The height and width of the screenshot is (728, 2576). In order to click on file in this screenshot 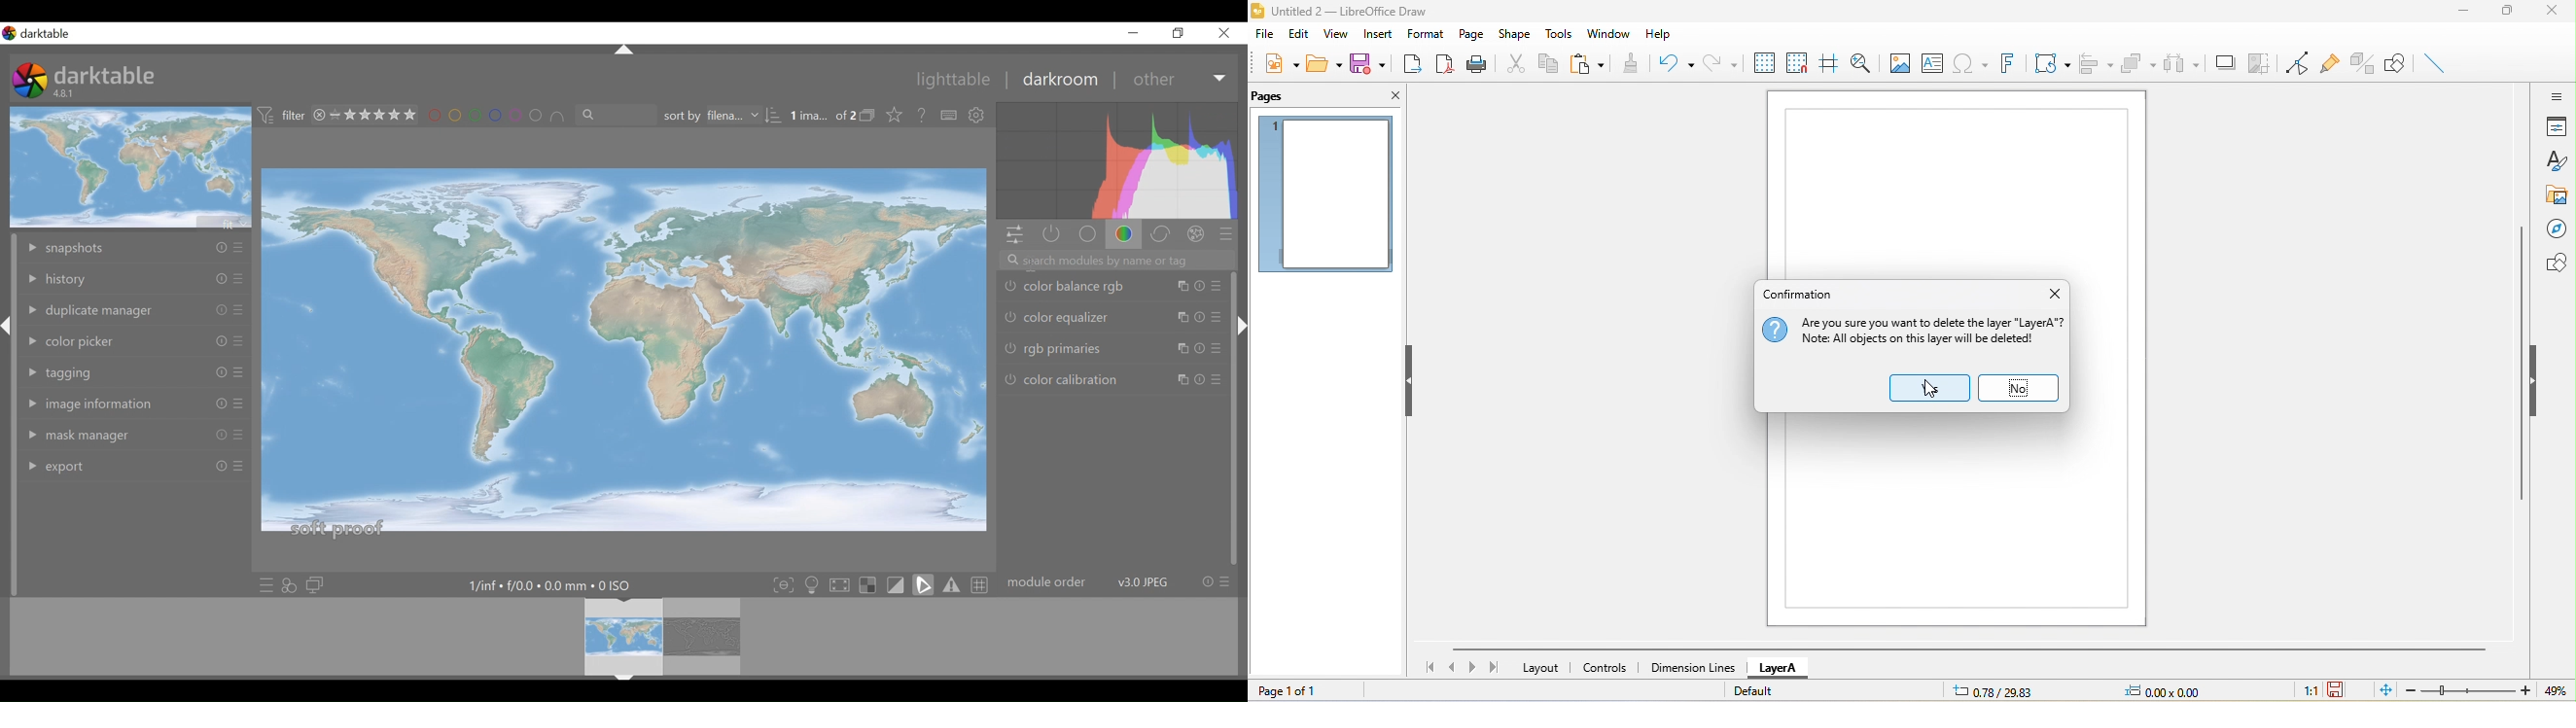, I will do `click(1266, 32)`.